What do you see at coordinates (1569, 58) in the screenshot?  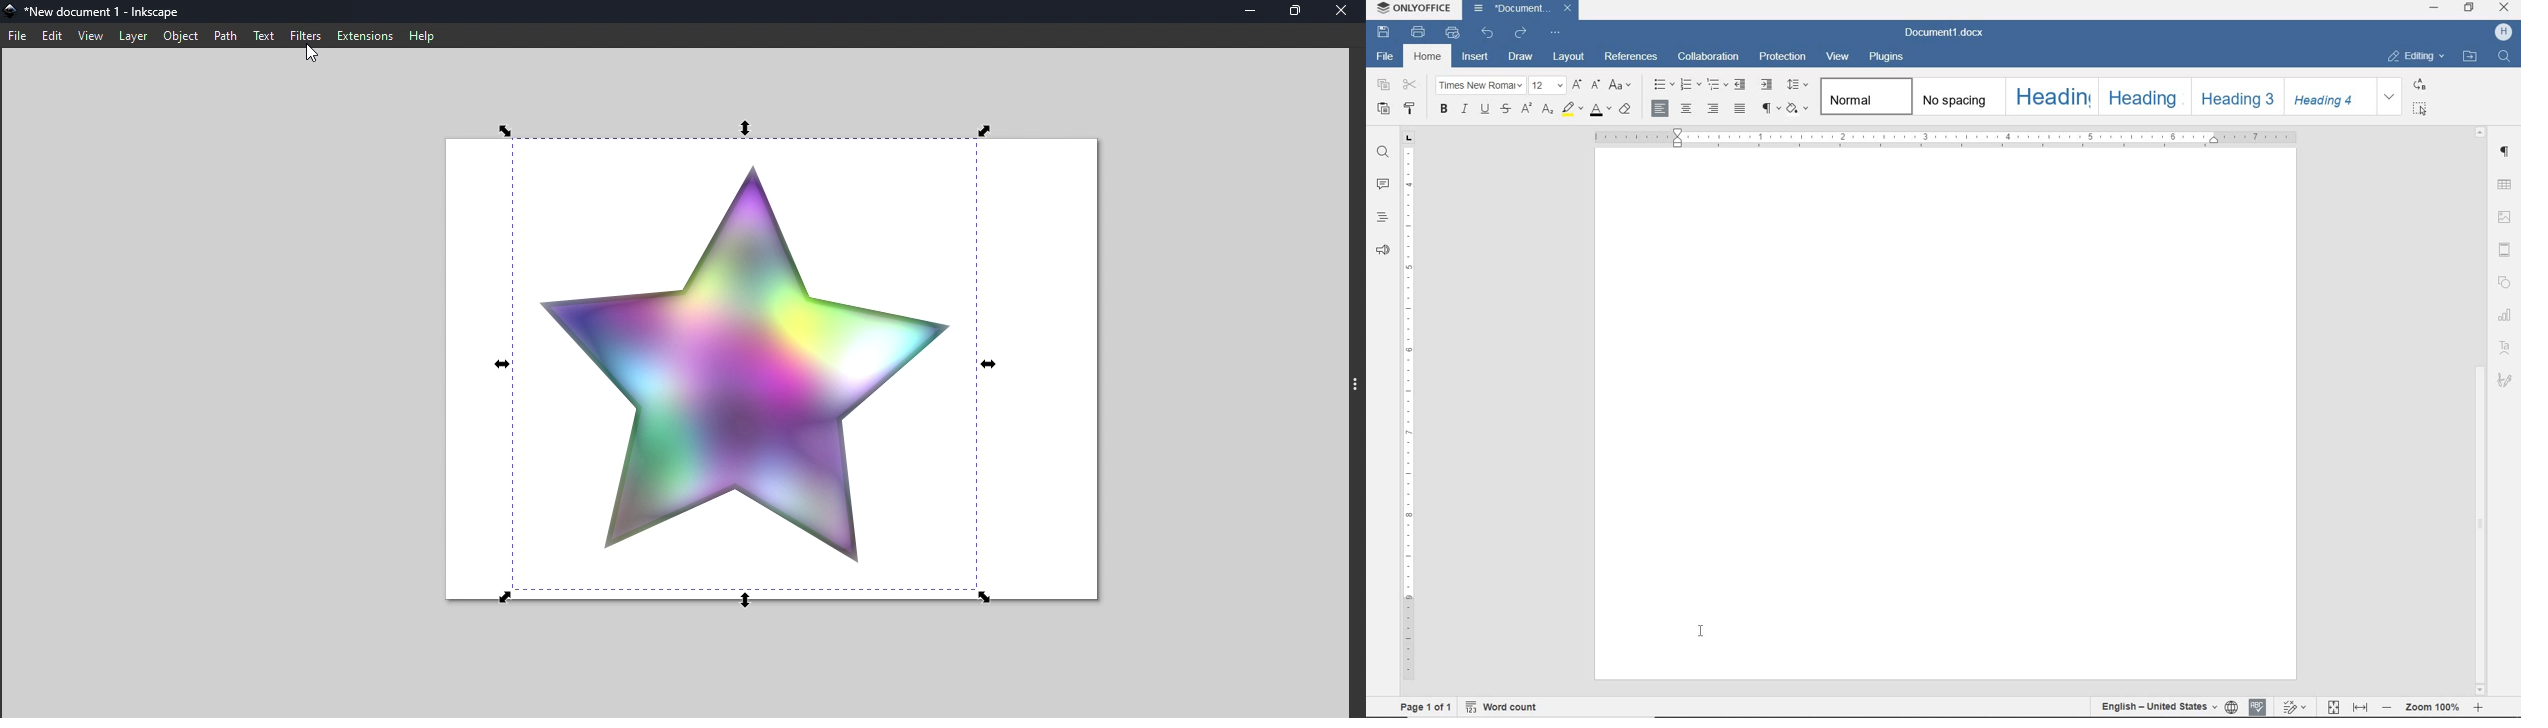 I see `layout` at bounding box center [1569, 58].